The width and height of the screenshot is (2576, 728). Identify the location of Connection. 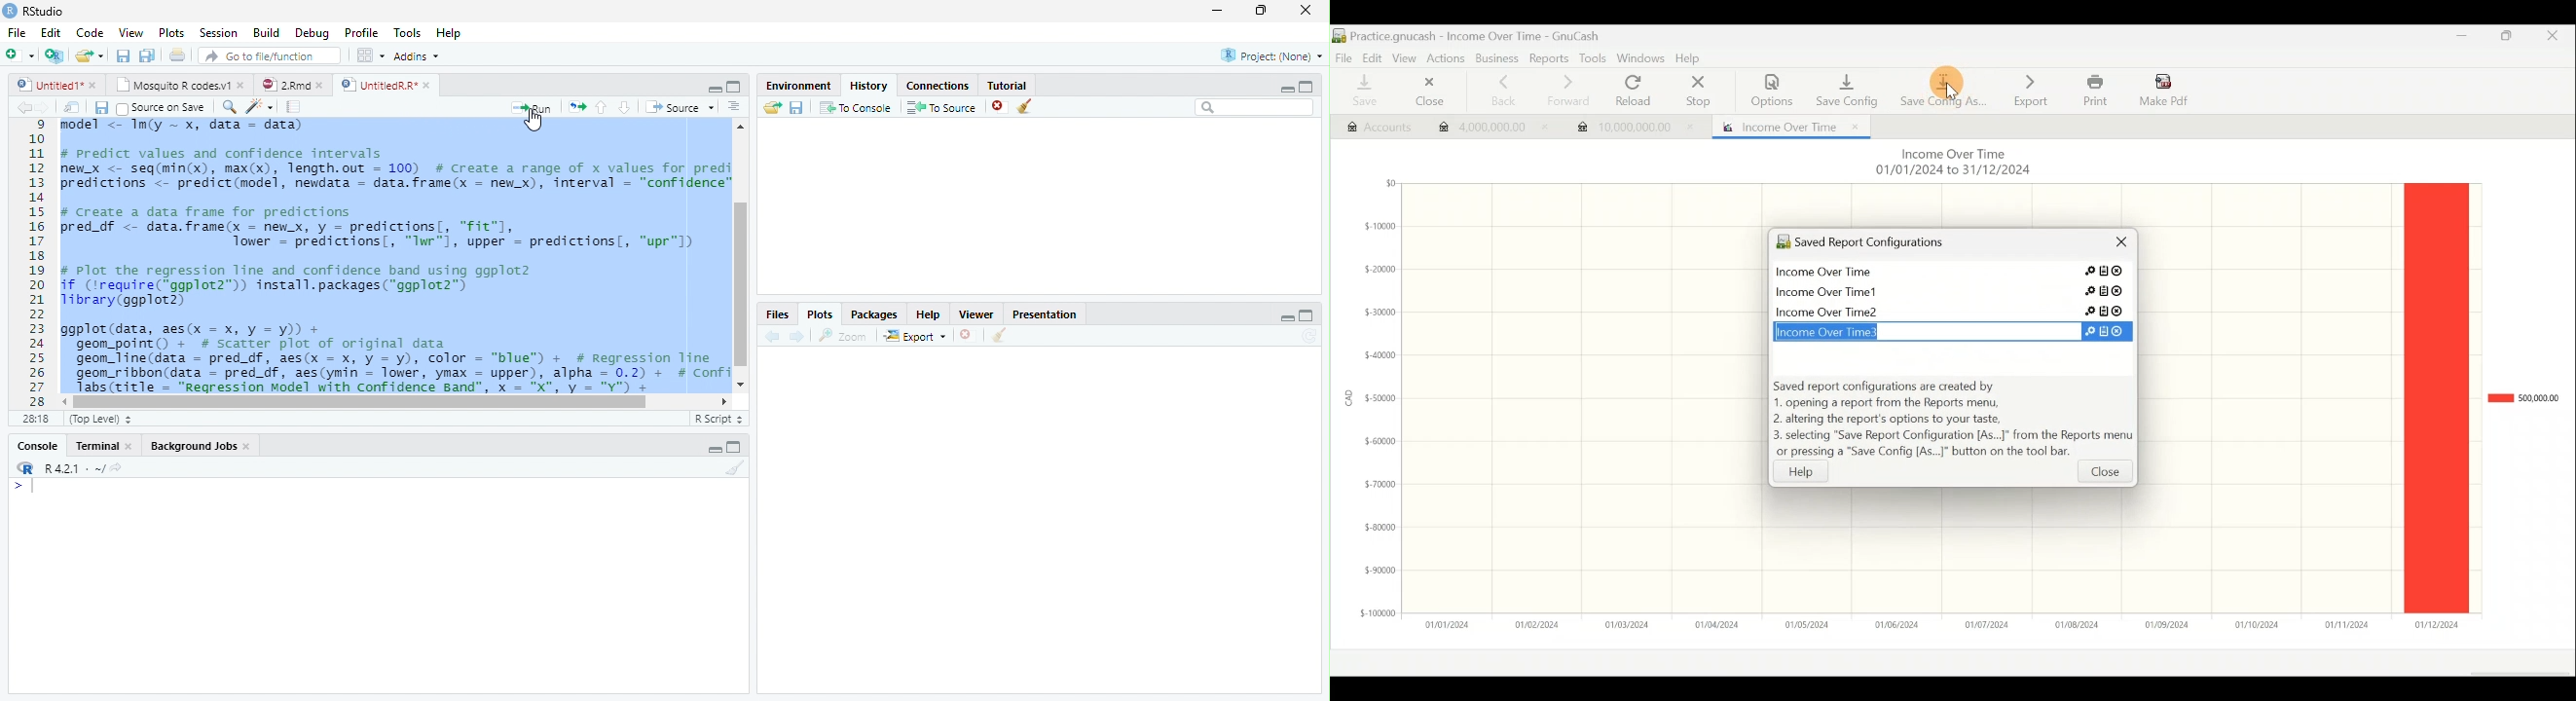
(938, 86).